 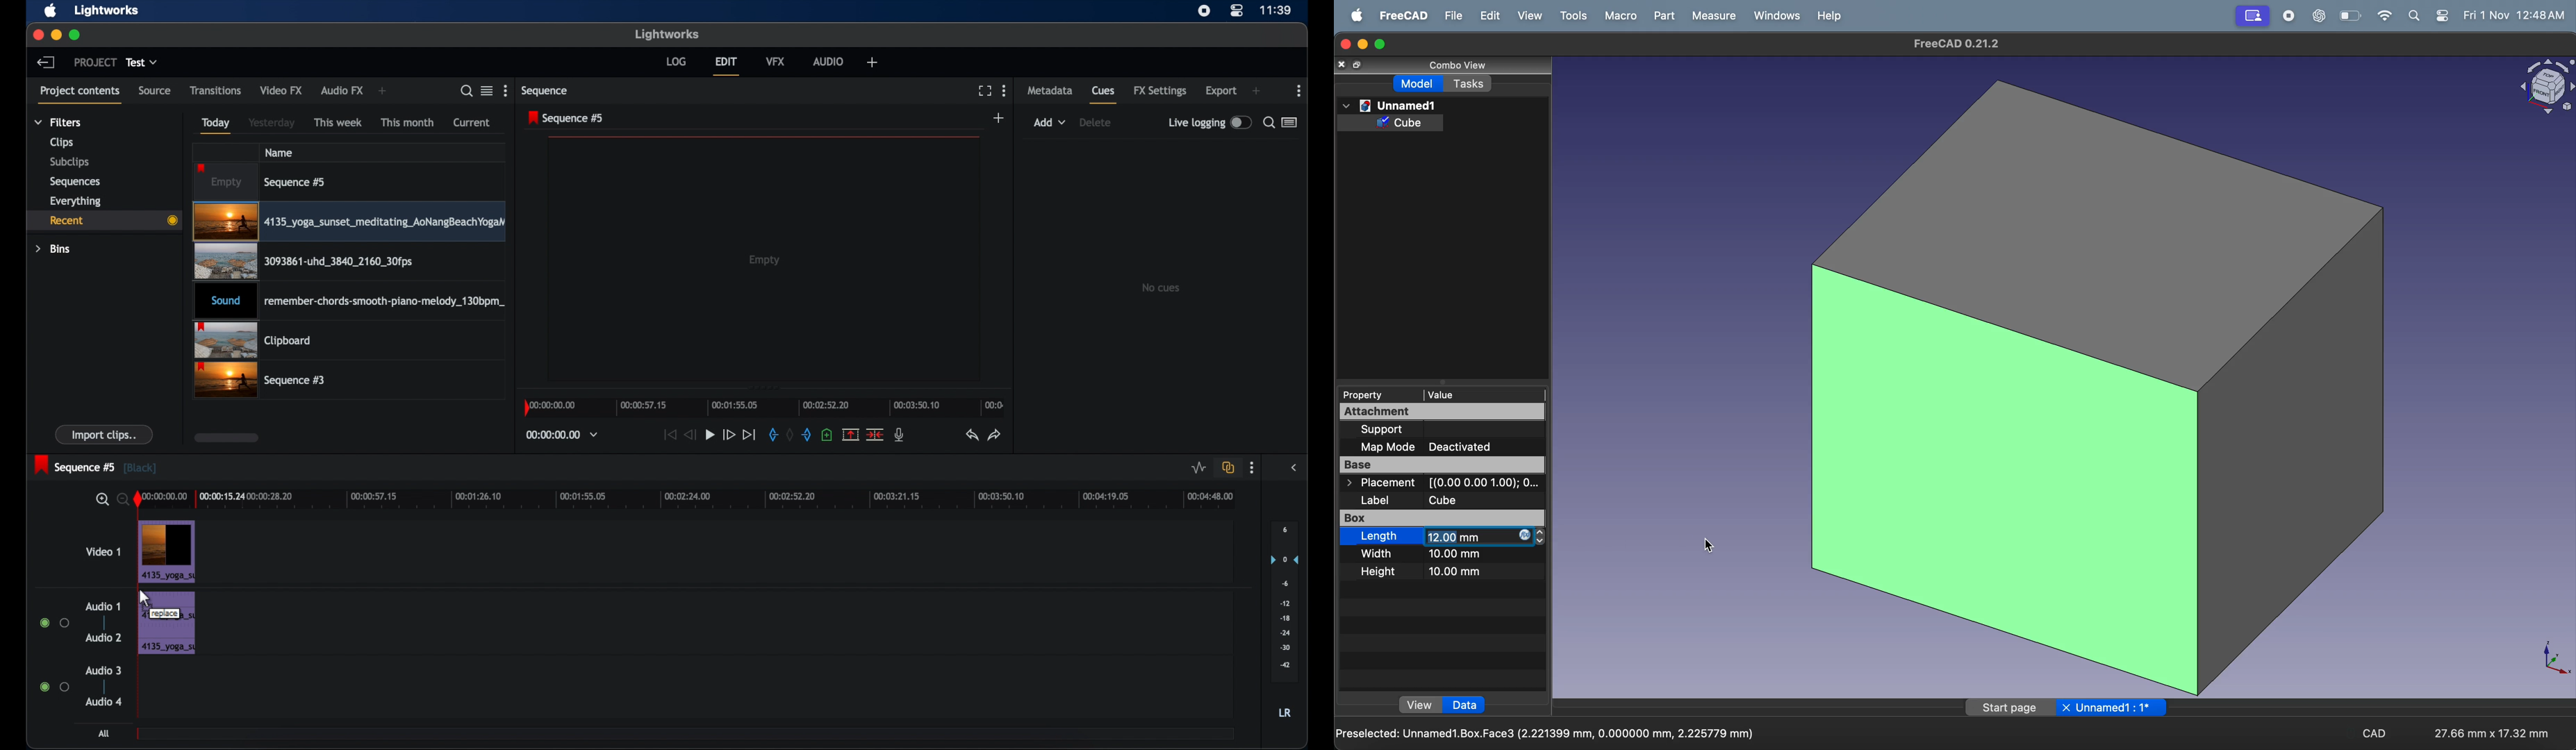 I want to click on clips, so click(x=62, y=142).